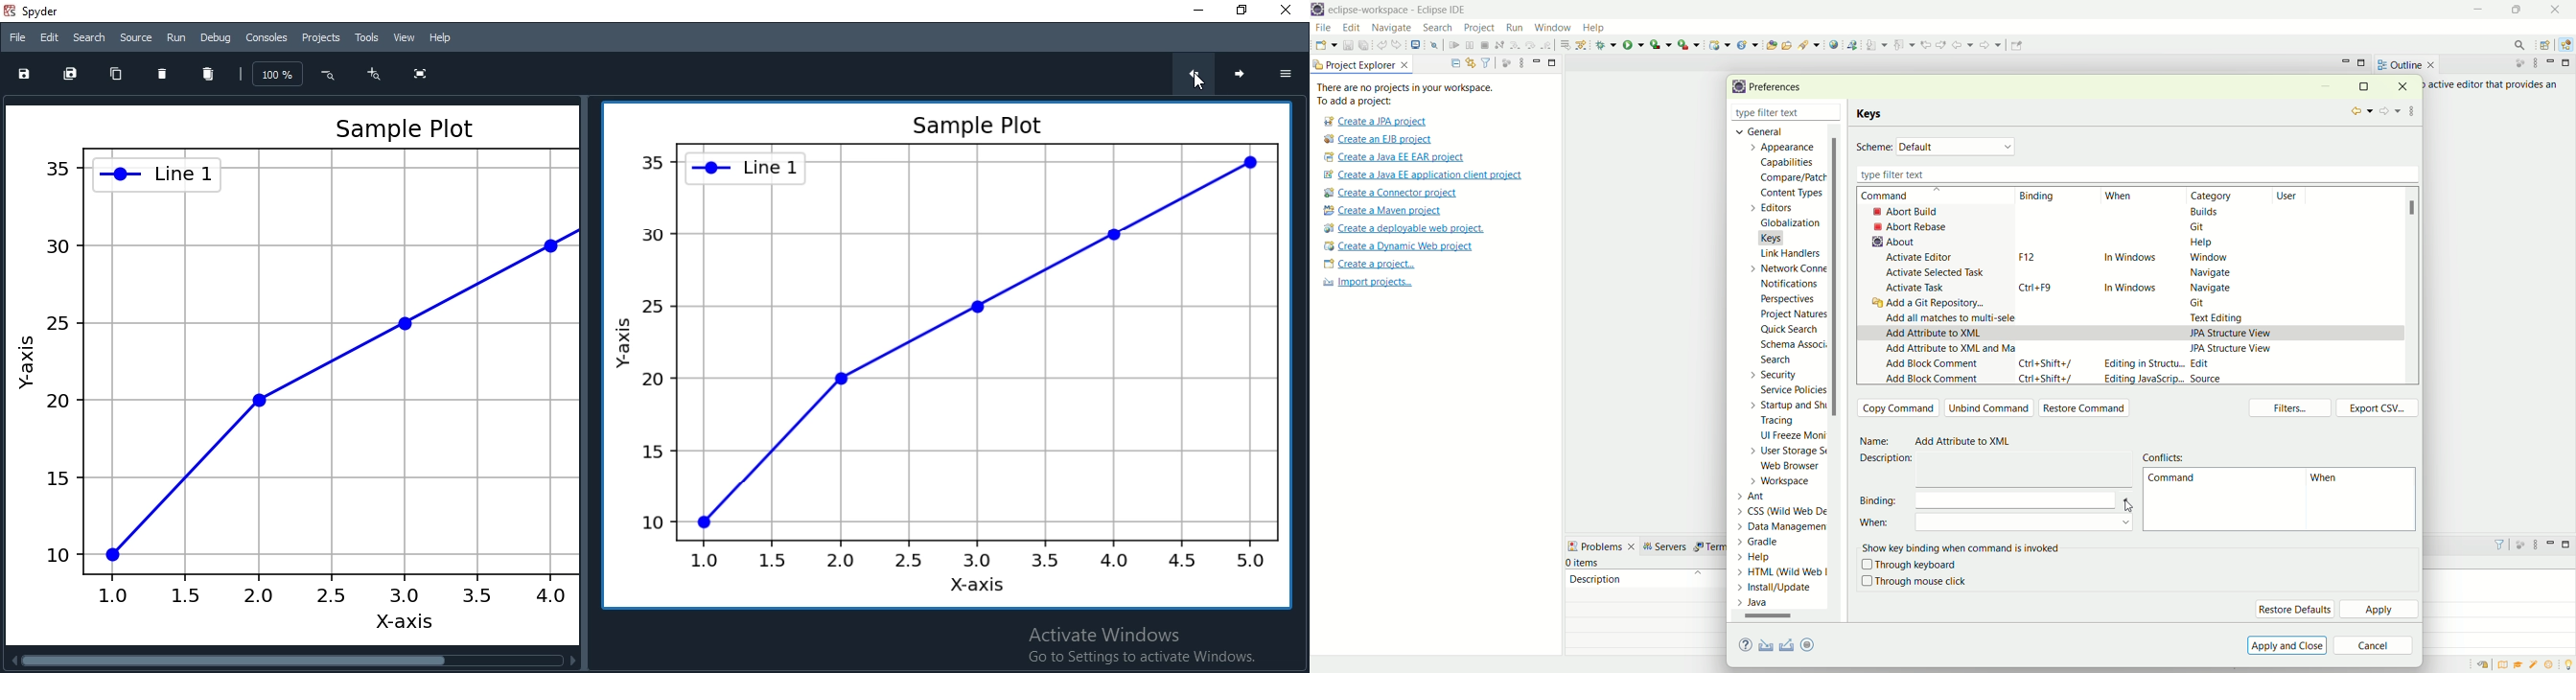 The width and height of the screenshot is (2576, 700). I want to click on graph, so click(947, 359).